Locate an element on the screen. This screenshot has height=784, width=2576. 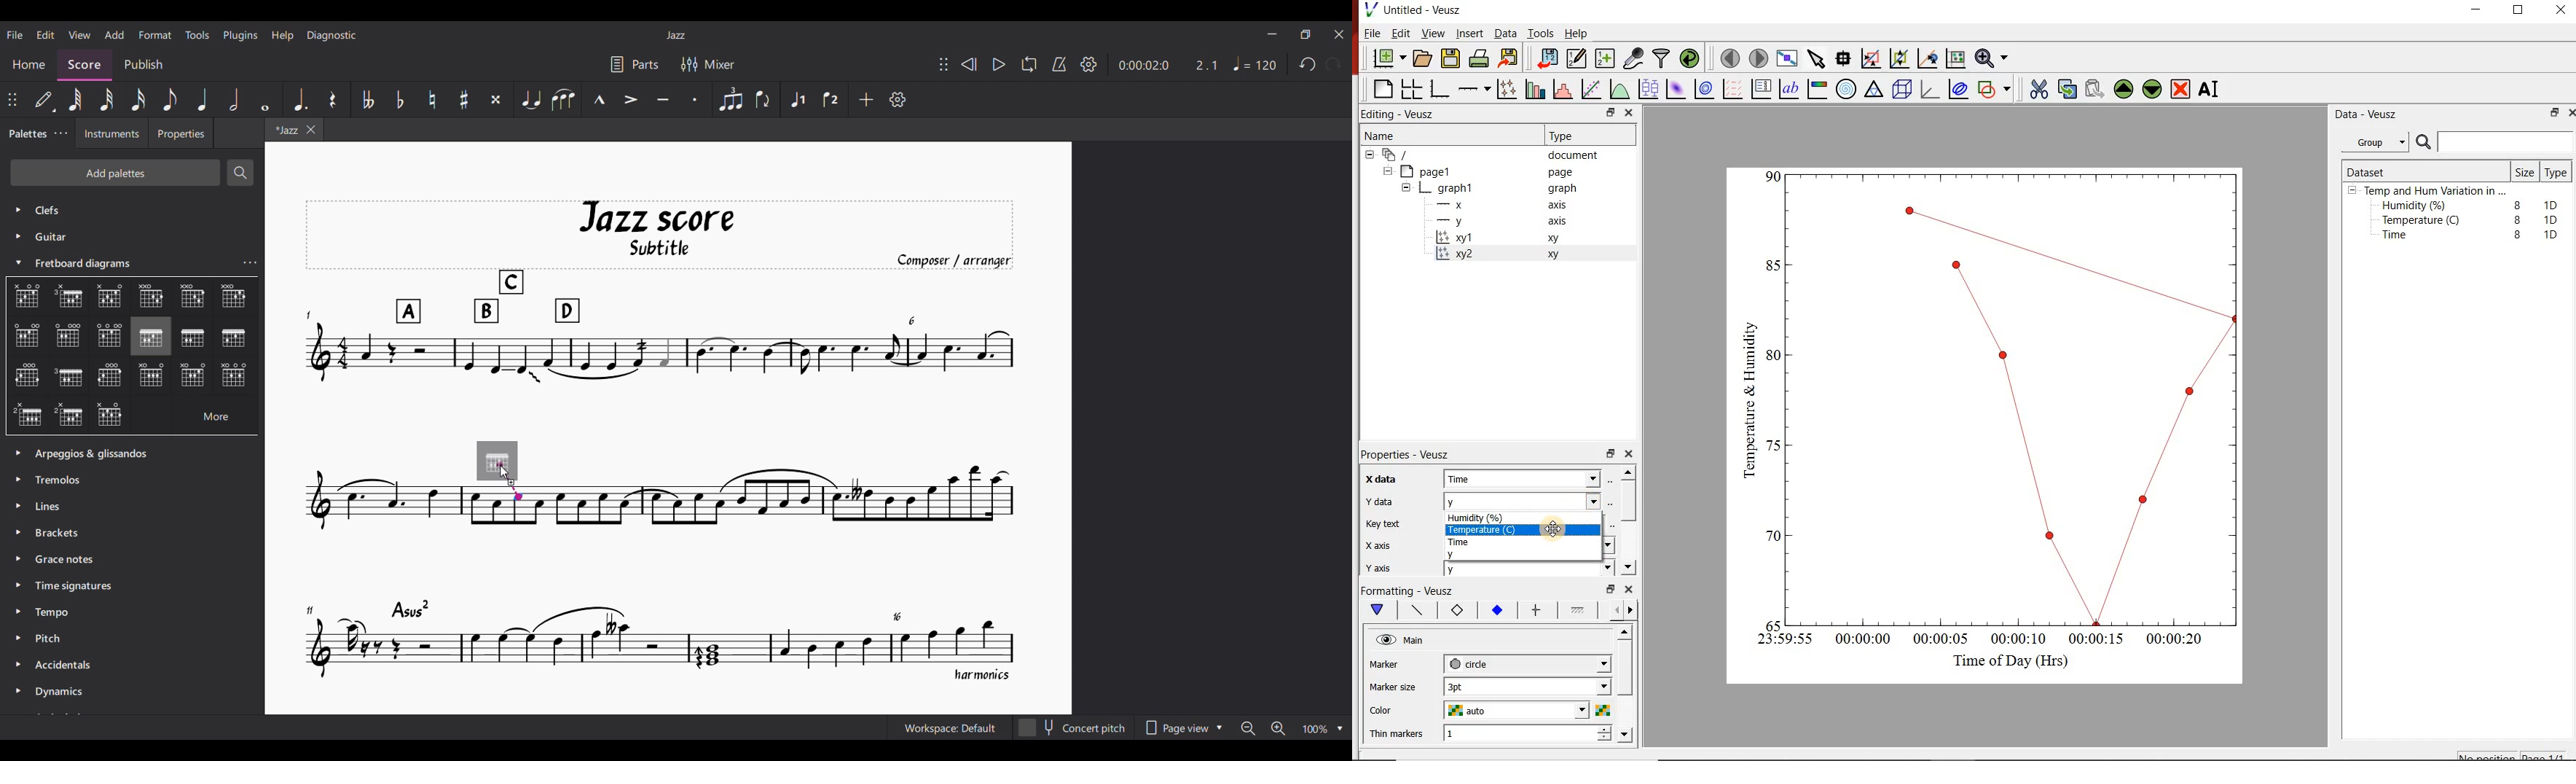
Chart 17 is located at coordinates (27, 413).